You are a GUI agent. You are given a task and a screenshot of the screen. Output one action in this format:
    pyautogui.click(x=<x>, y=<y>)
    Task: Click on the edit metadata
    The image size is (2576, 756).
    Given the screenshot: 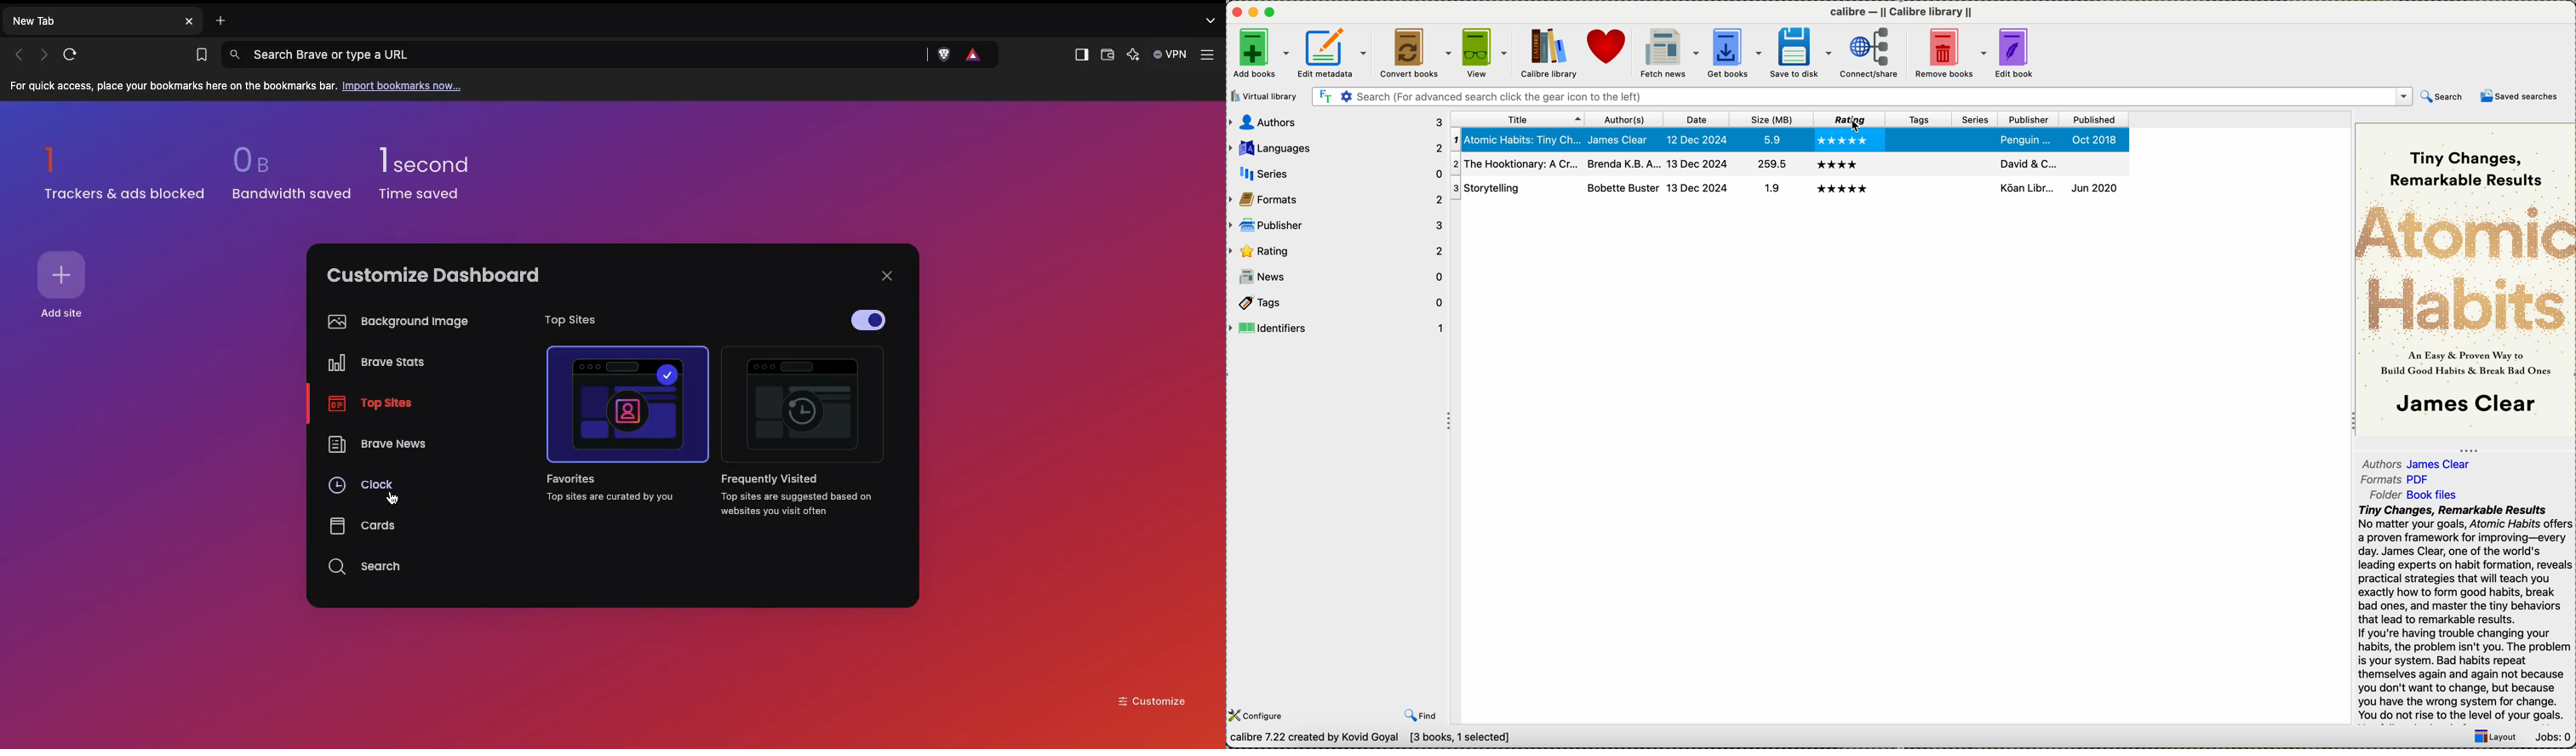 What is the action you would take?
    pyautogui.click(x=1334, y=53)
    